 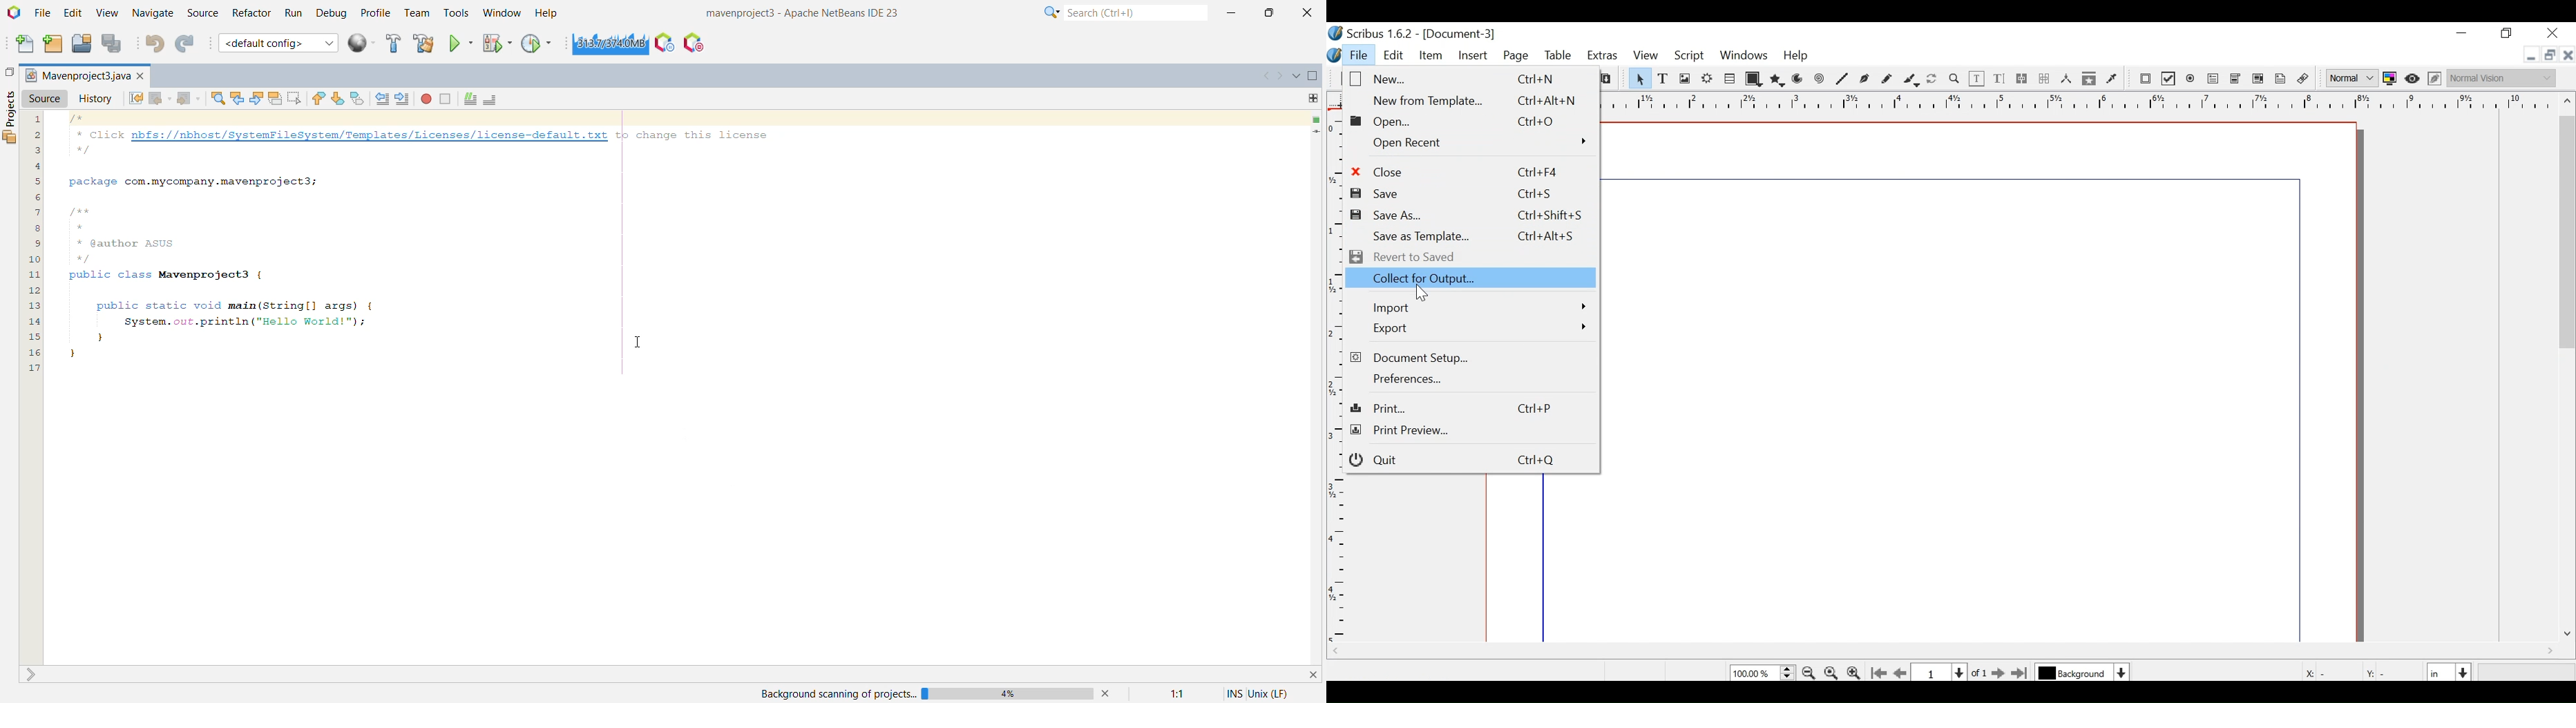 I want to click on Script, so click(x=1690, y=58).